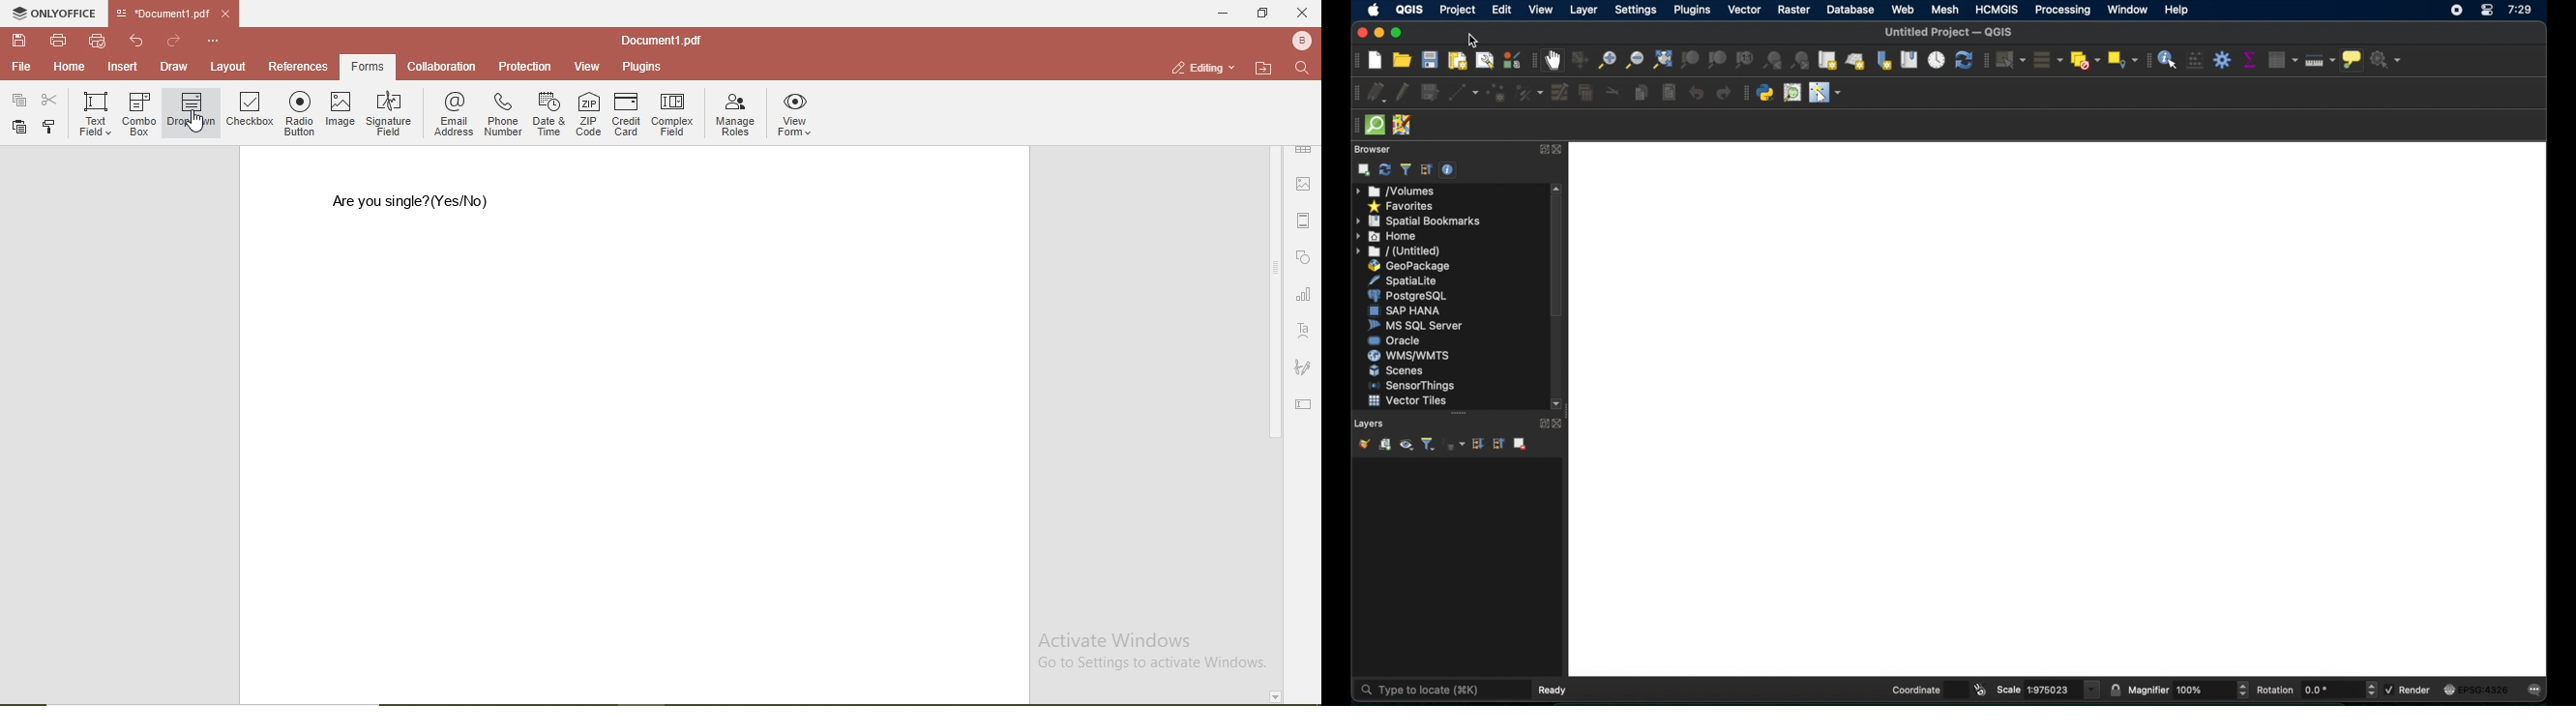  I want to click on shape, so click(1307, 260).